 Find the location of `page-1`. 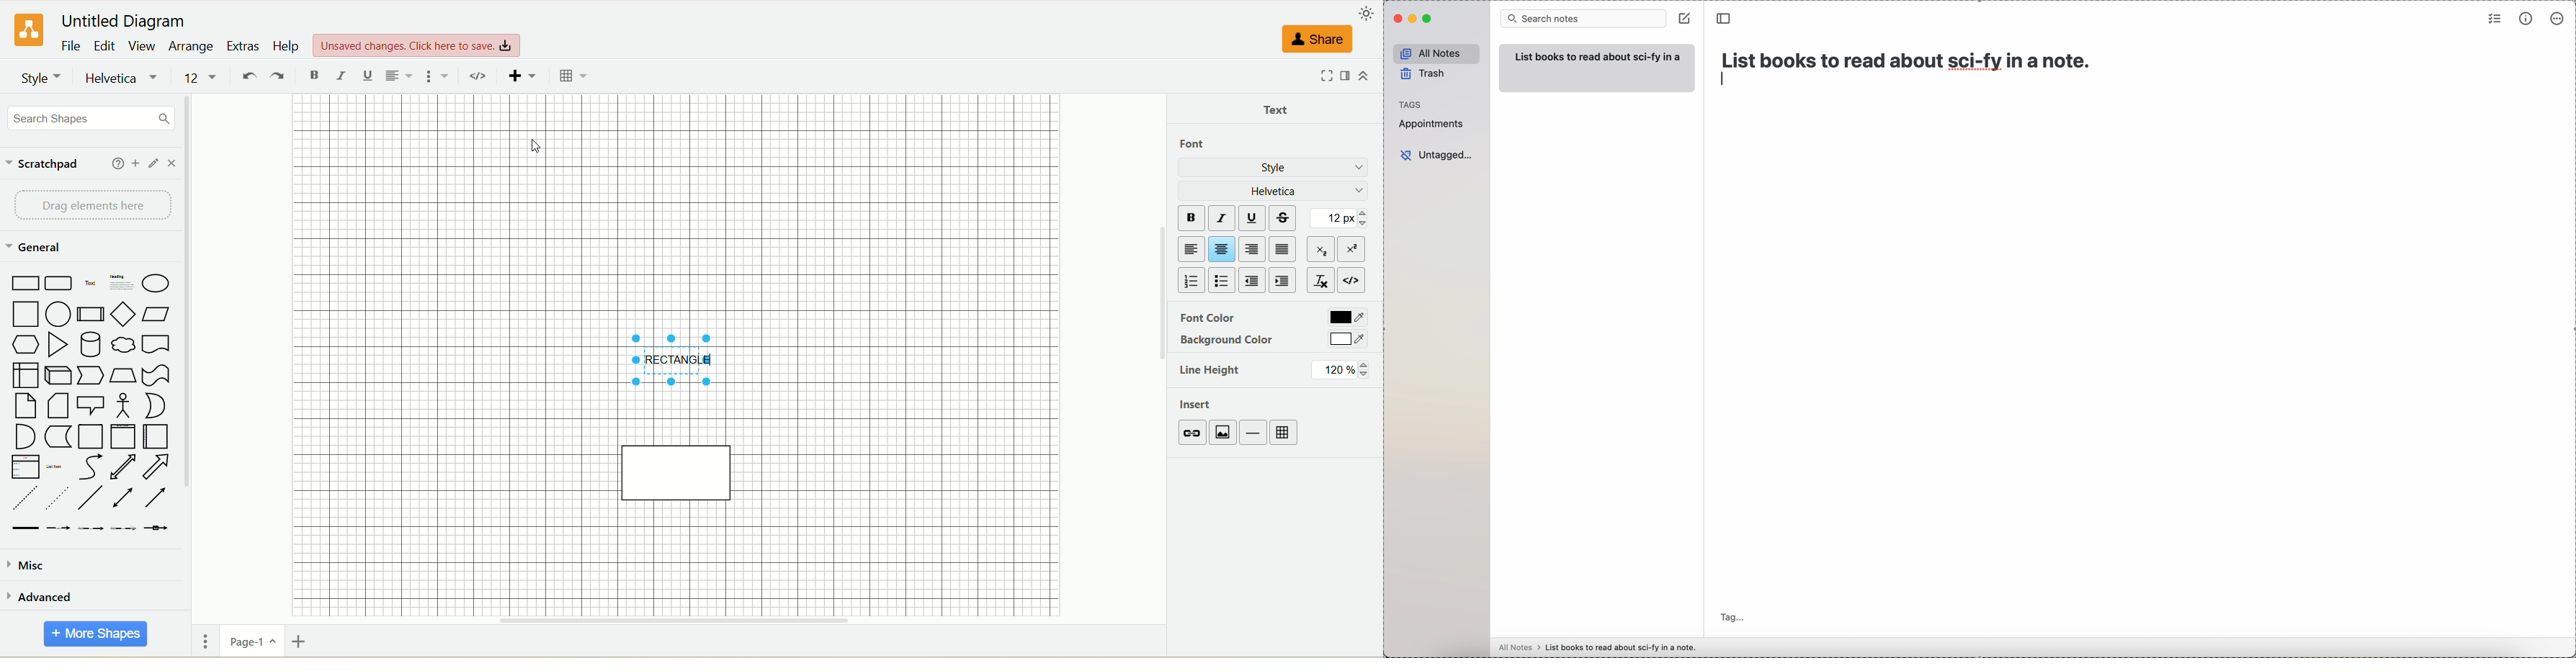

page-1 is located at coordinates (250, 642).